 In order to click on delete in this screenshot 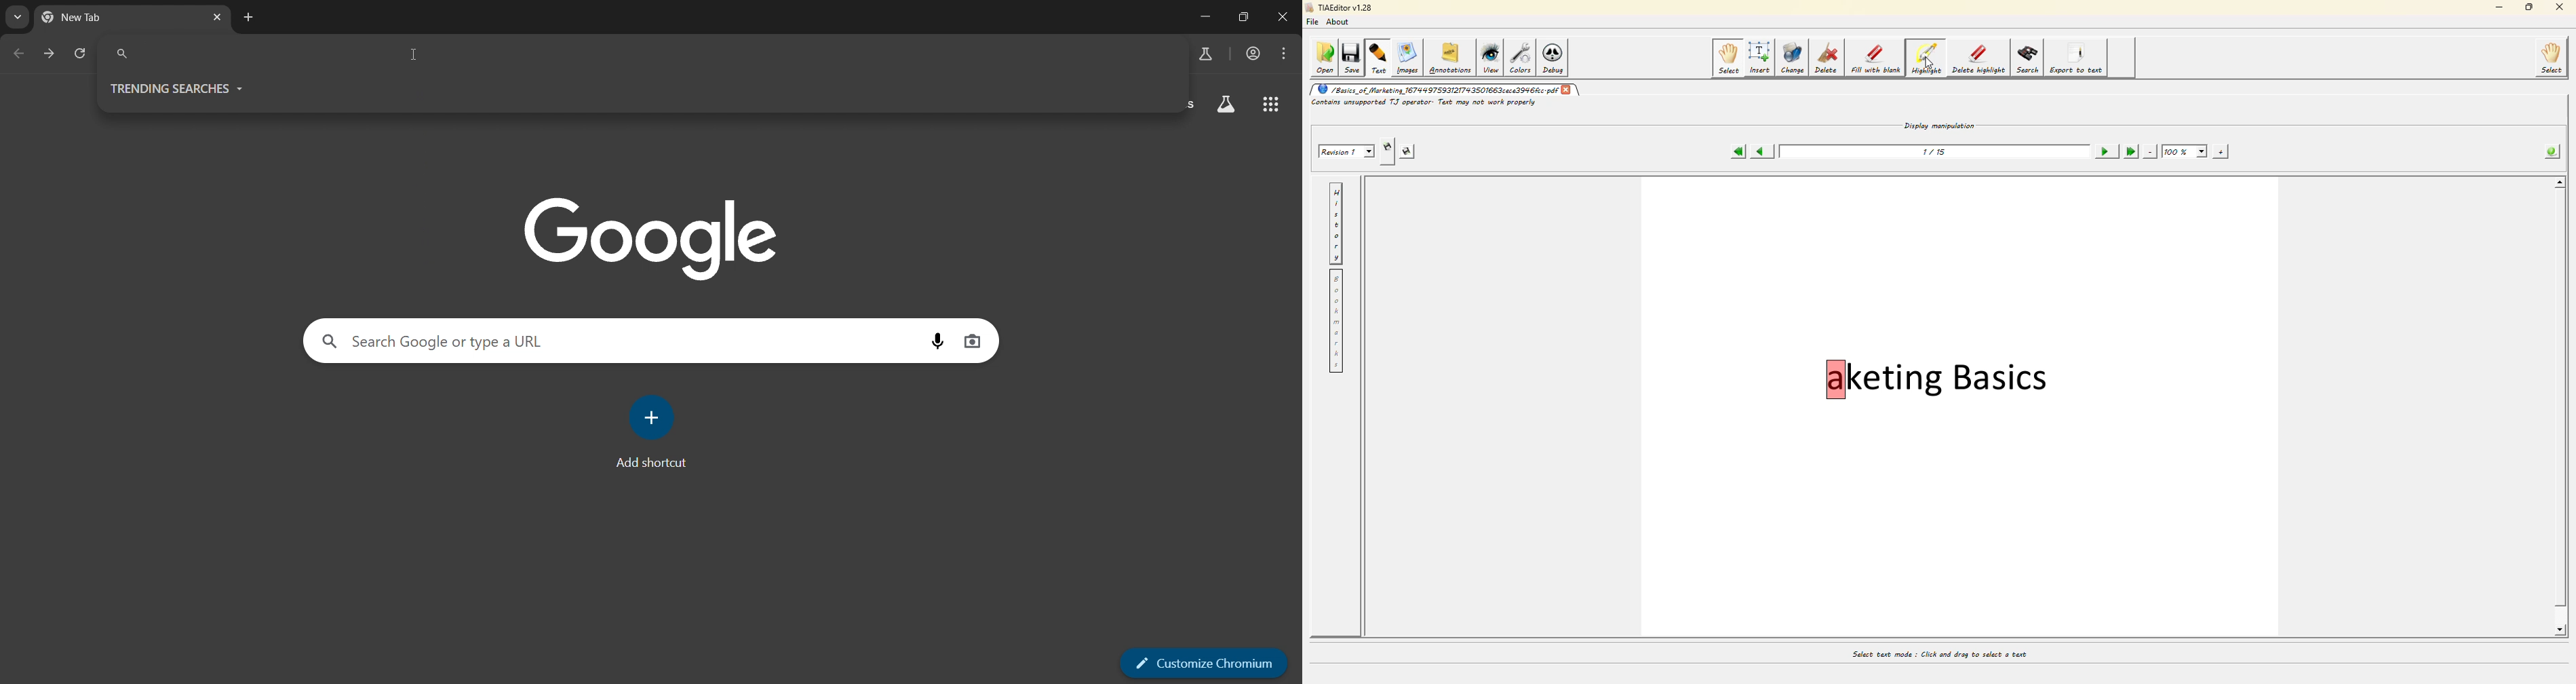, I will do `click(1826, 58)`.